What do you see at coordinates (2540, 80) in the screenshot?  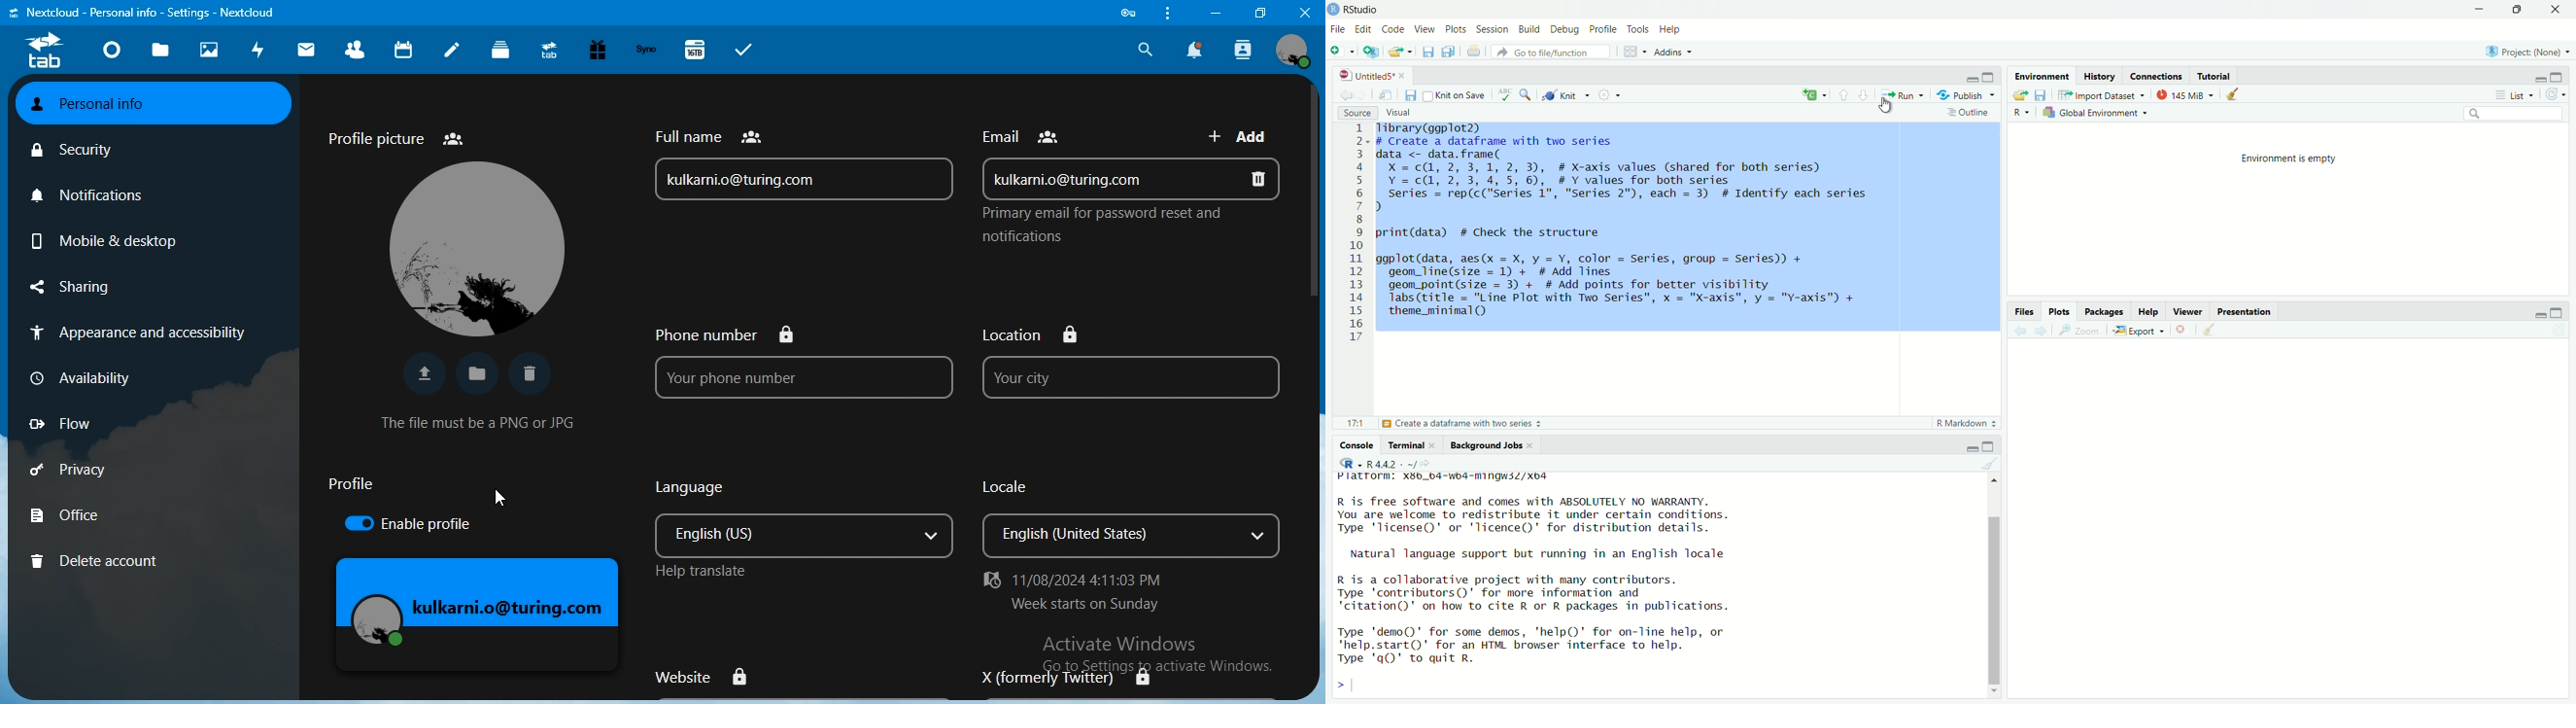 I see `minimize` at bounding box center [2540, 80].